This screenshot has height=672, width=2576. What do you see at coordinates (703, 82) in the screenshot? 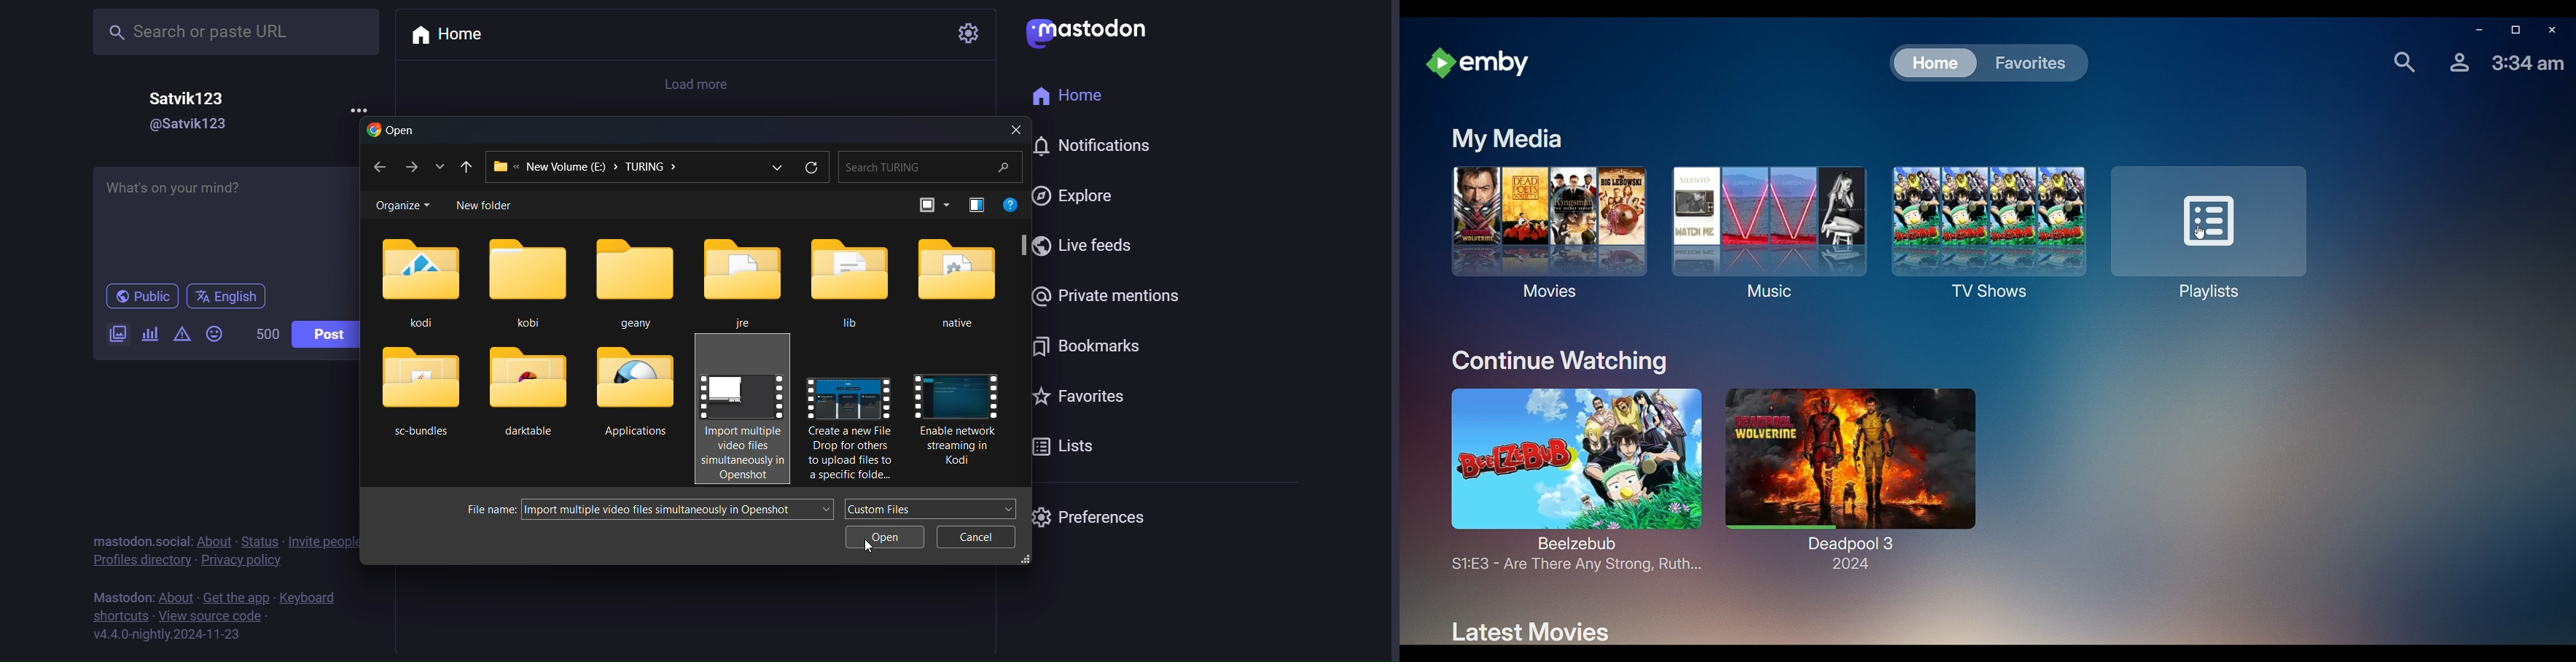
I see `load more` at bounding box center [703, 82].